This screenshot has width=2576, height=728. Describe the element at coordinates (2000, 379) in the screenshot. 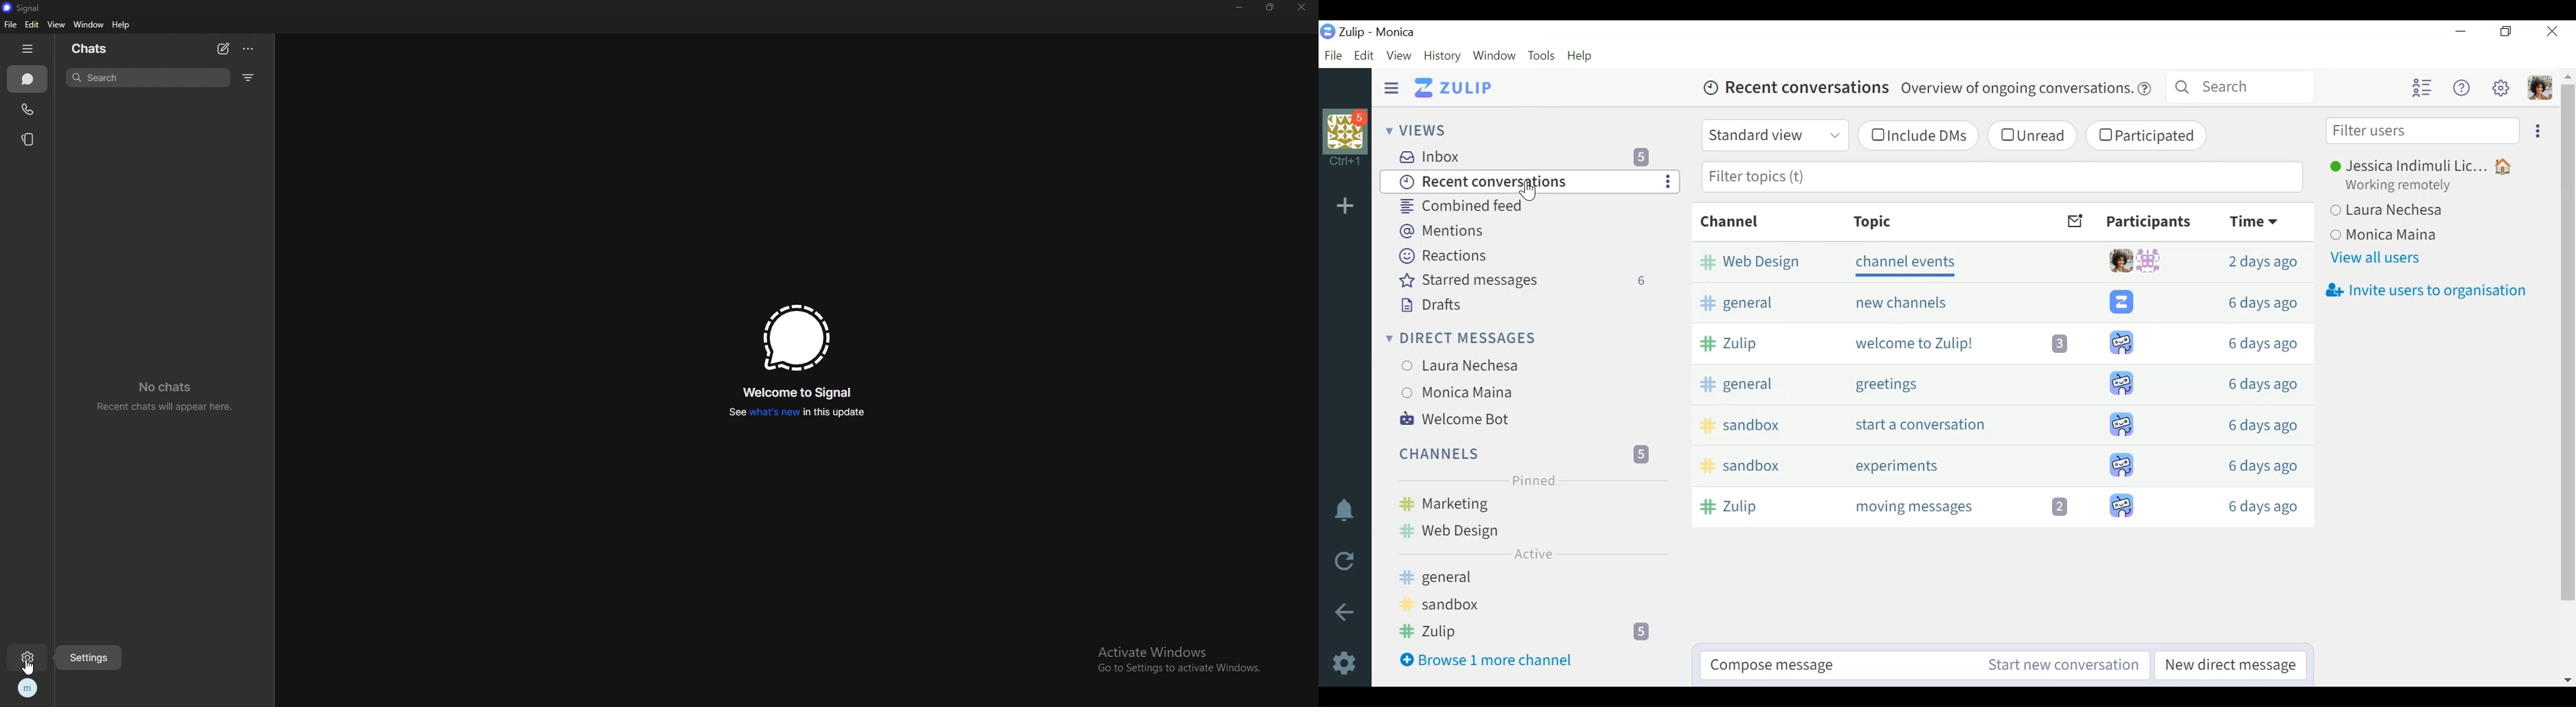

I see `general greetings` at that location.